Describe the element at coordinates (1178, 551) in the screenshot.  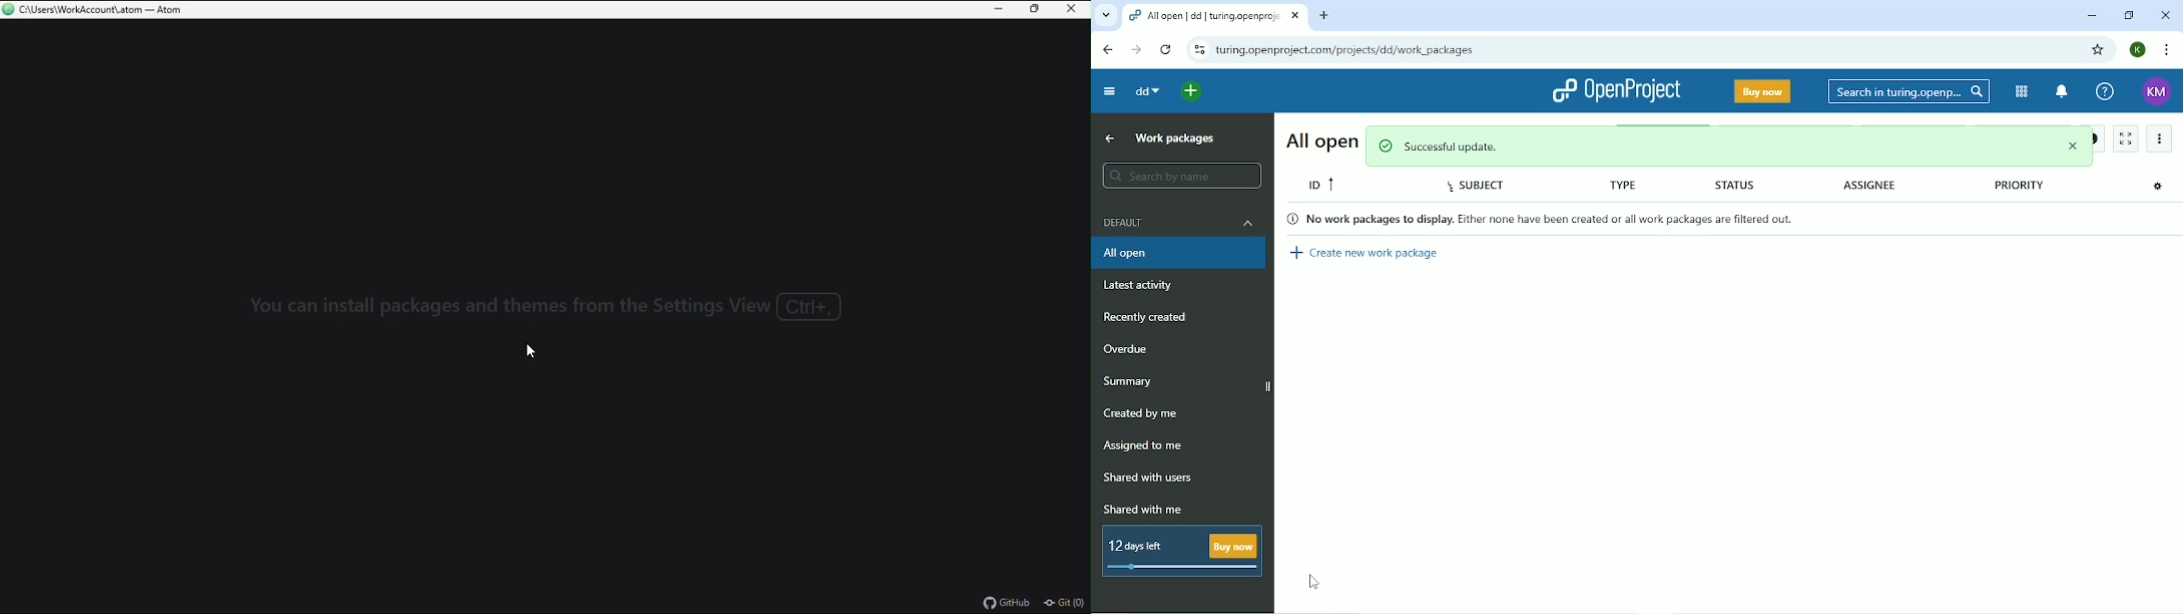
I see `12 days left Buy now` at that location.